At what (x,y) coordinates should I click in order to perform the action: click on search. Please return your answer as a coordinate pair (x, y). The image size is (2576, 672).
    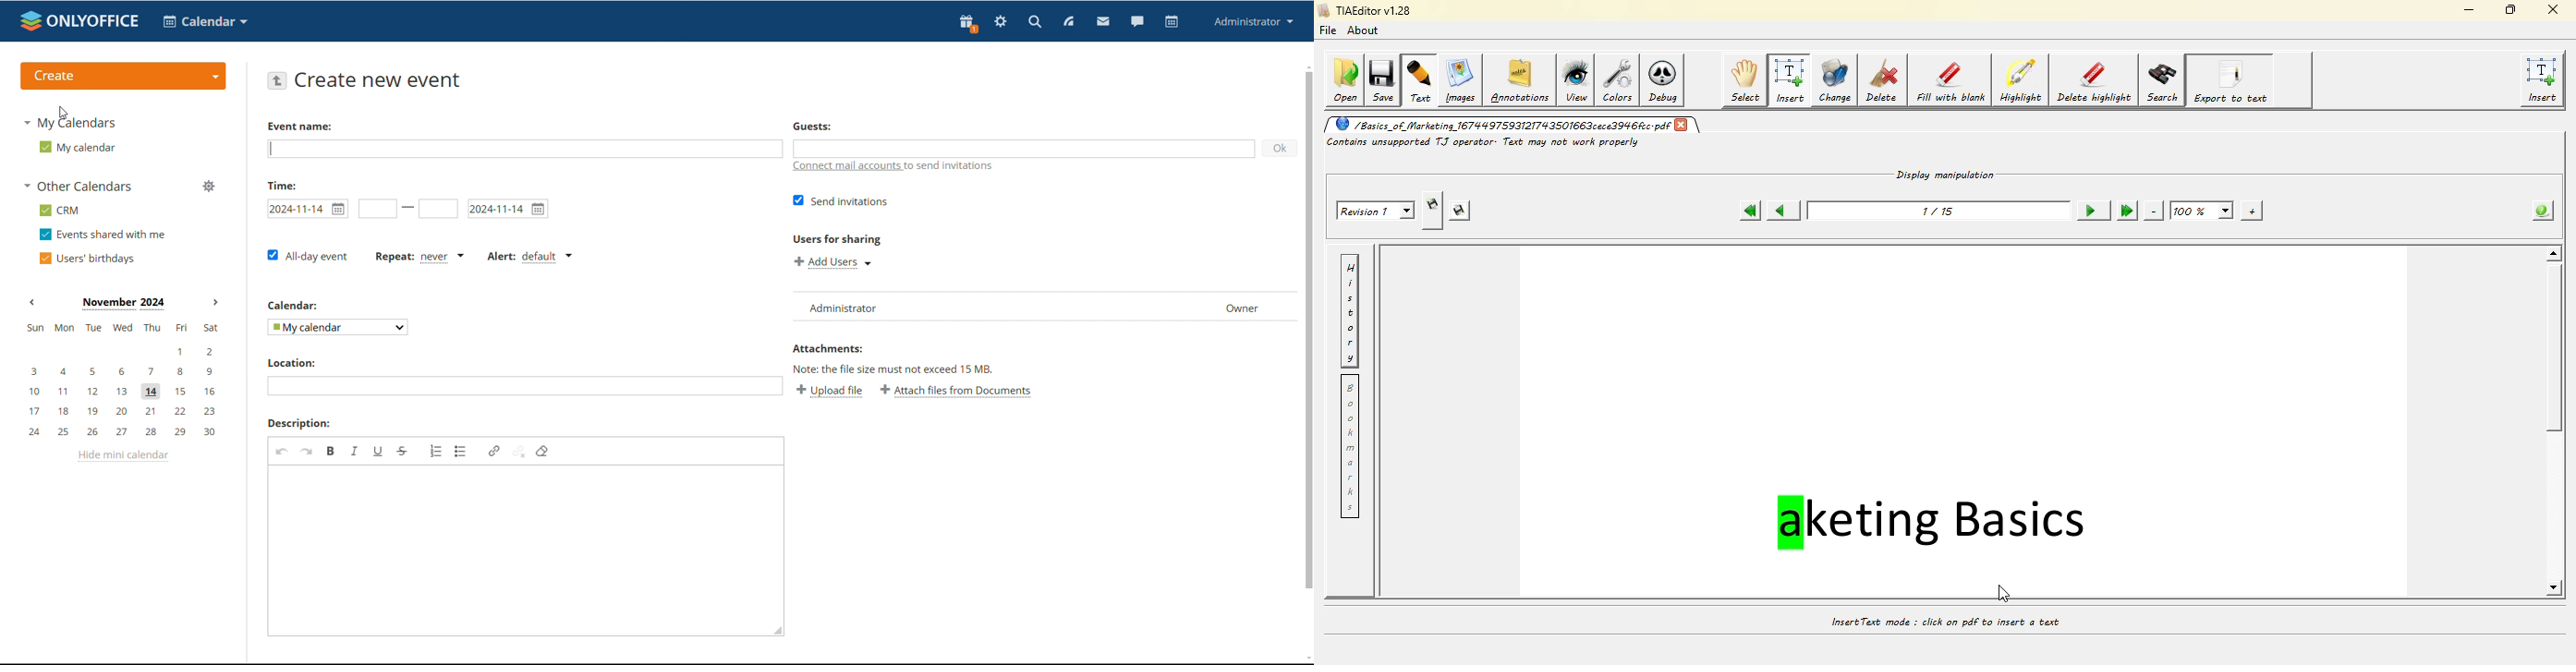
    Looking at the image, I should click on (1034, 23).